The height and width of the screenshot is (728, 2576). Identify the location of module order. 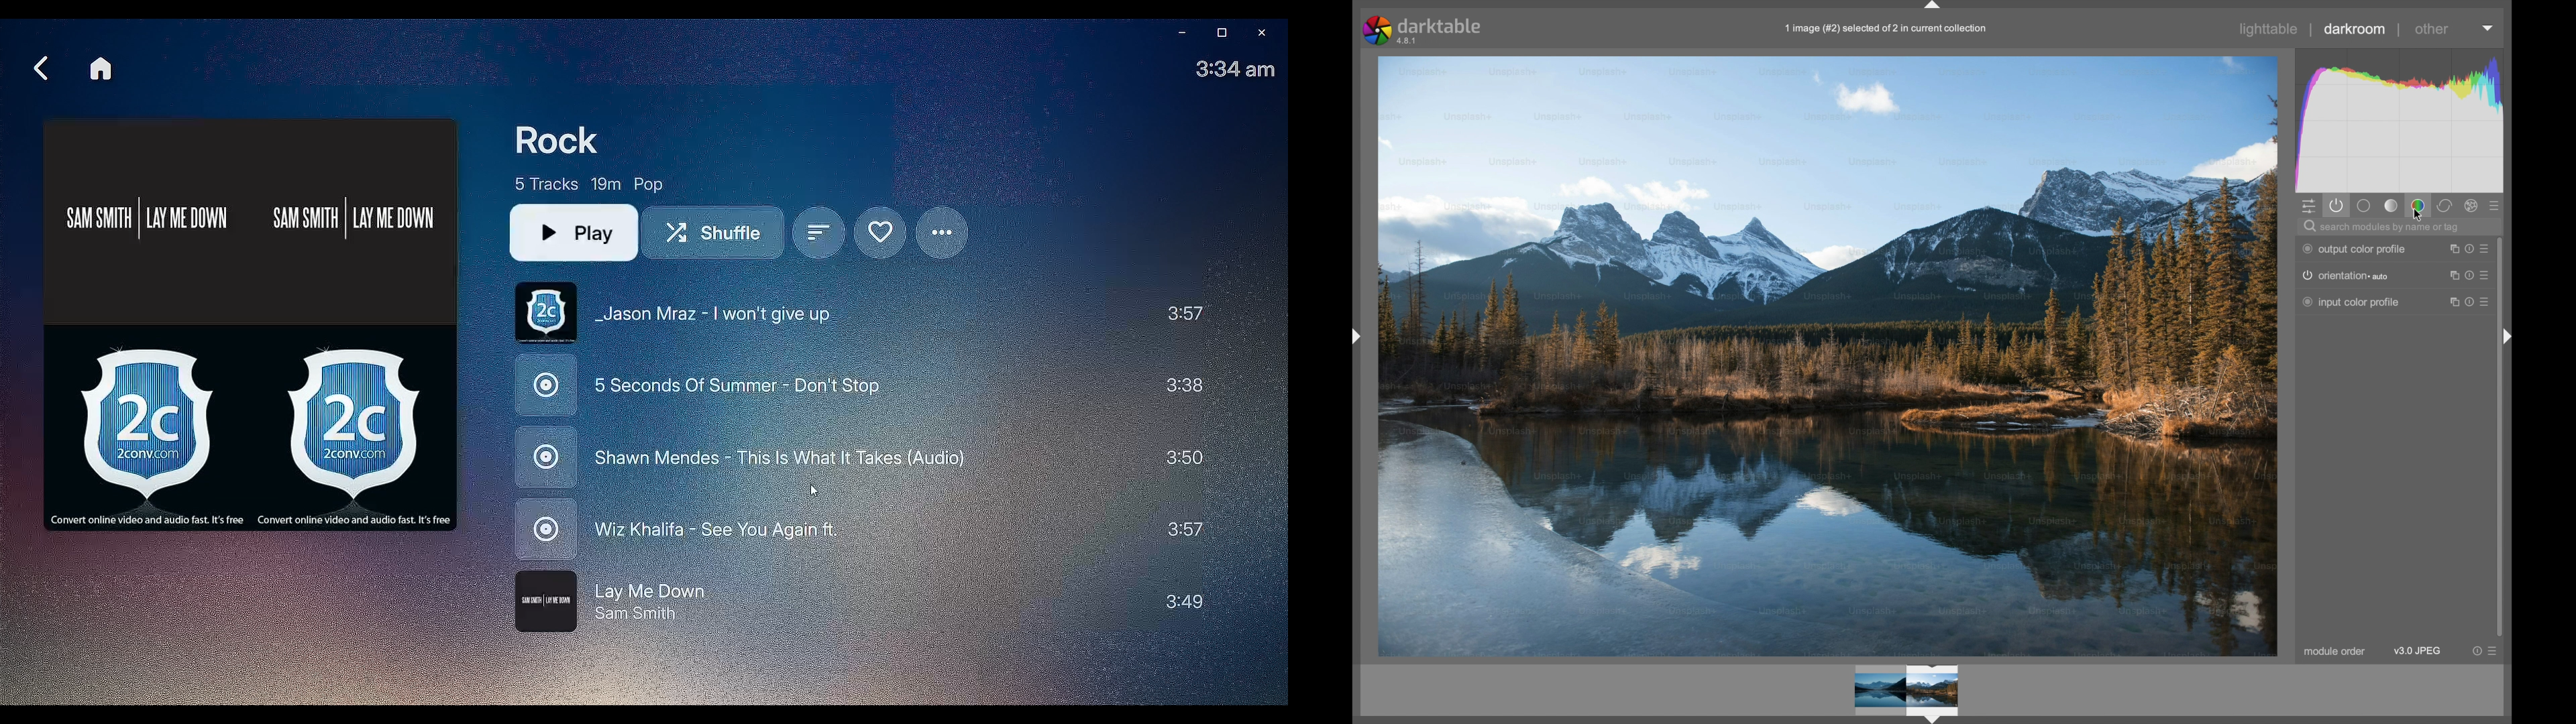
(2334, 652).